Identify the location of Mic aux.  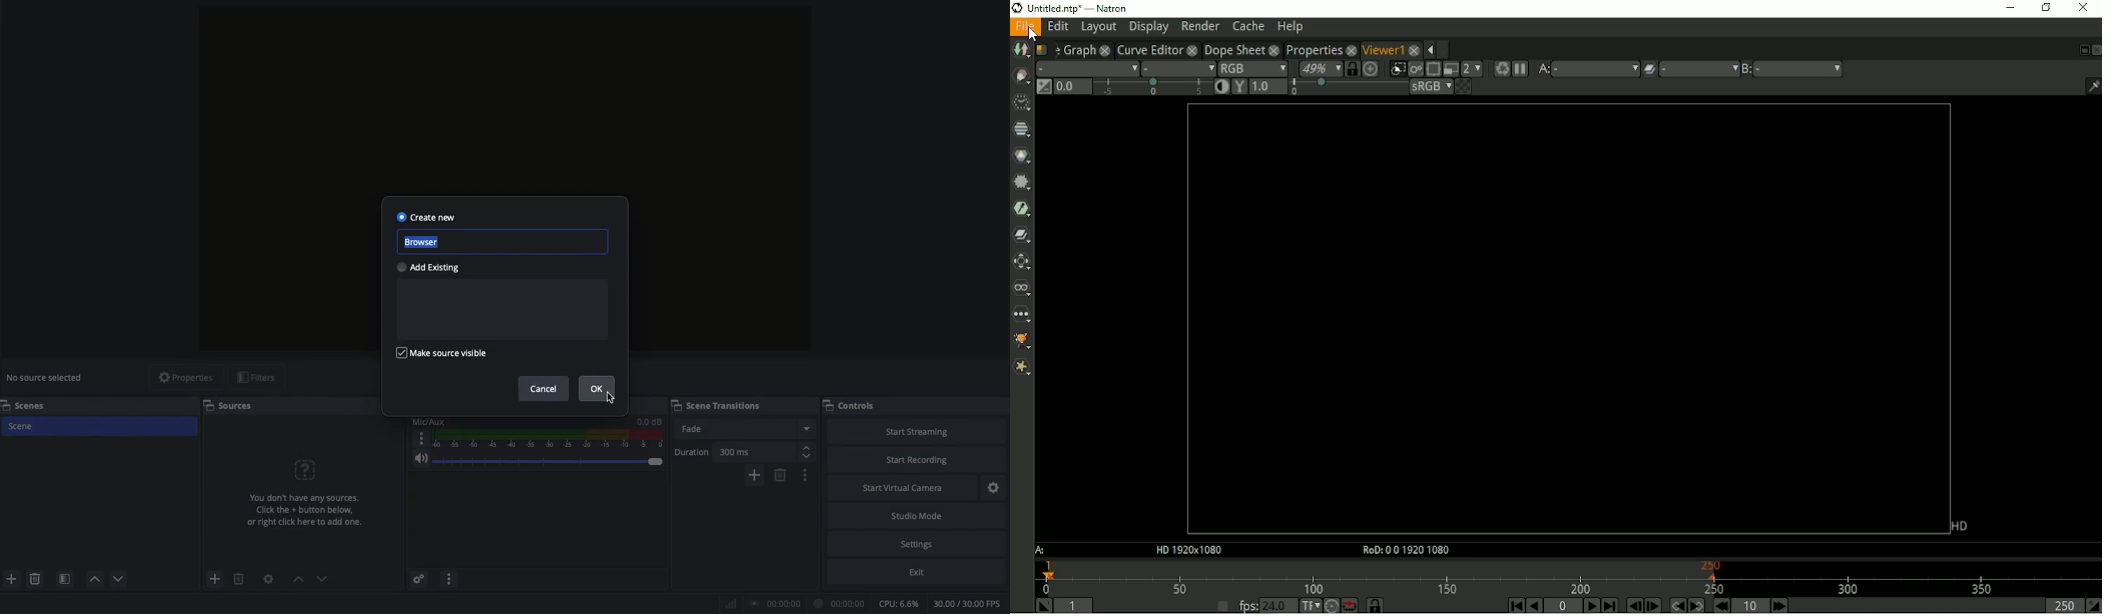
(535, 433).